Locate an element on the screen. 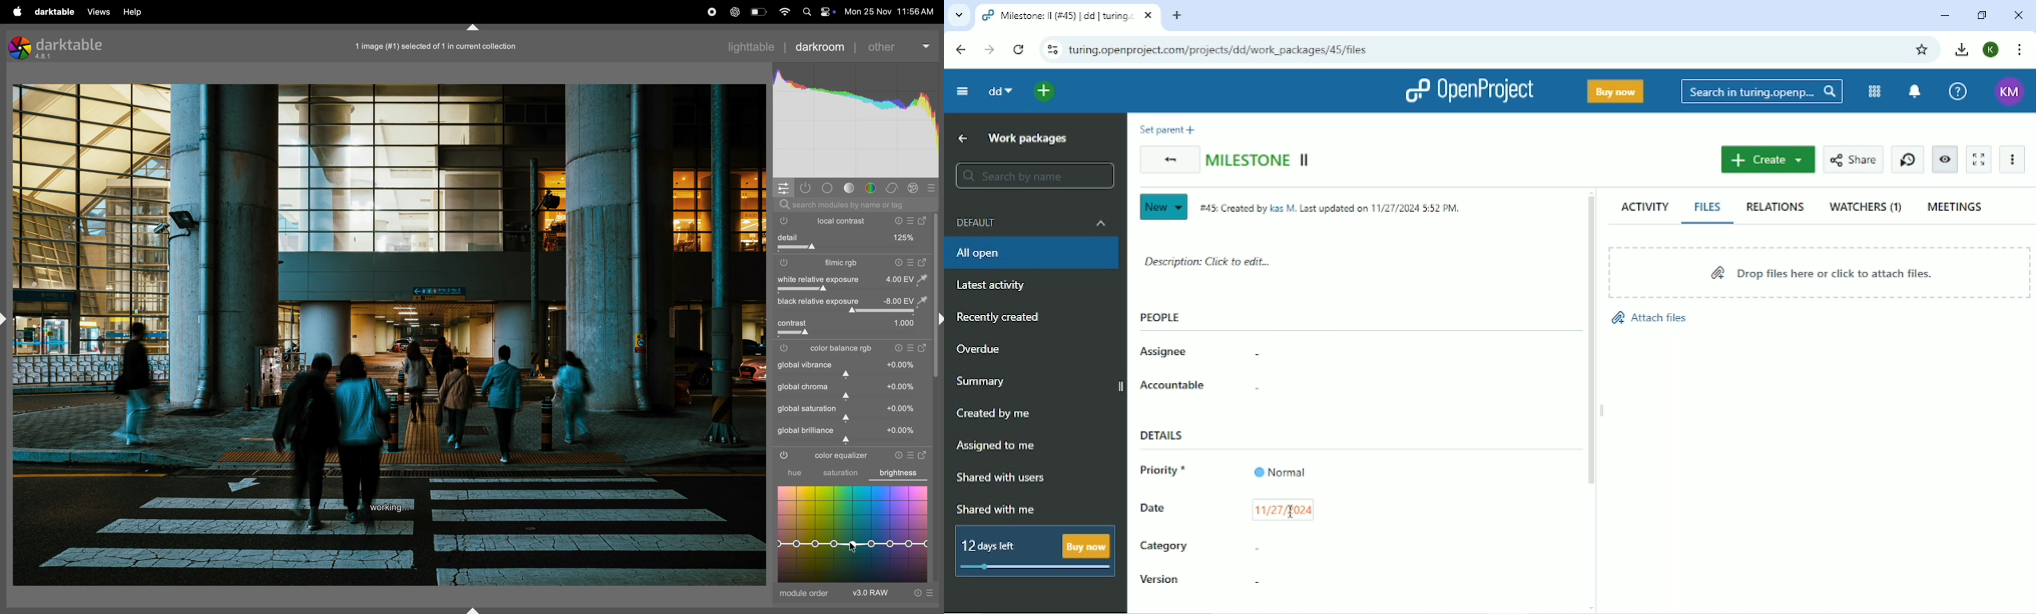 The width and height of the screenshot is (2044, 616). quick panel is located at coordinates (784, 187).